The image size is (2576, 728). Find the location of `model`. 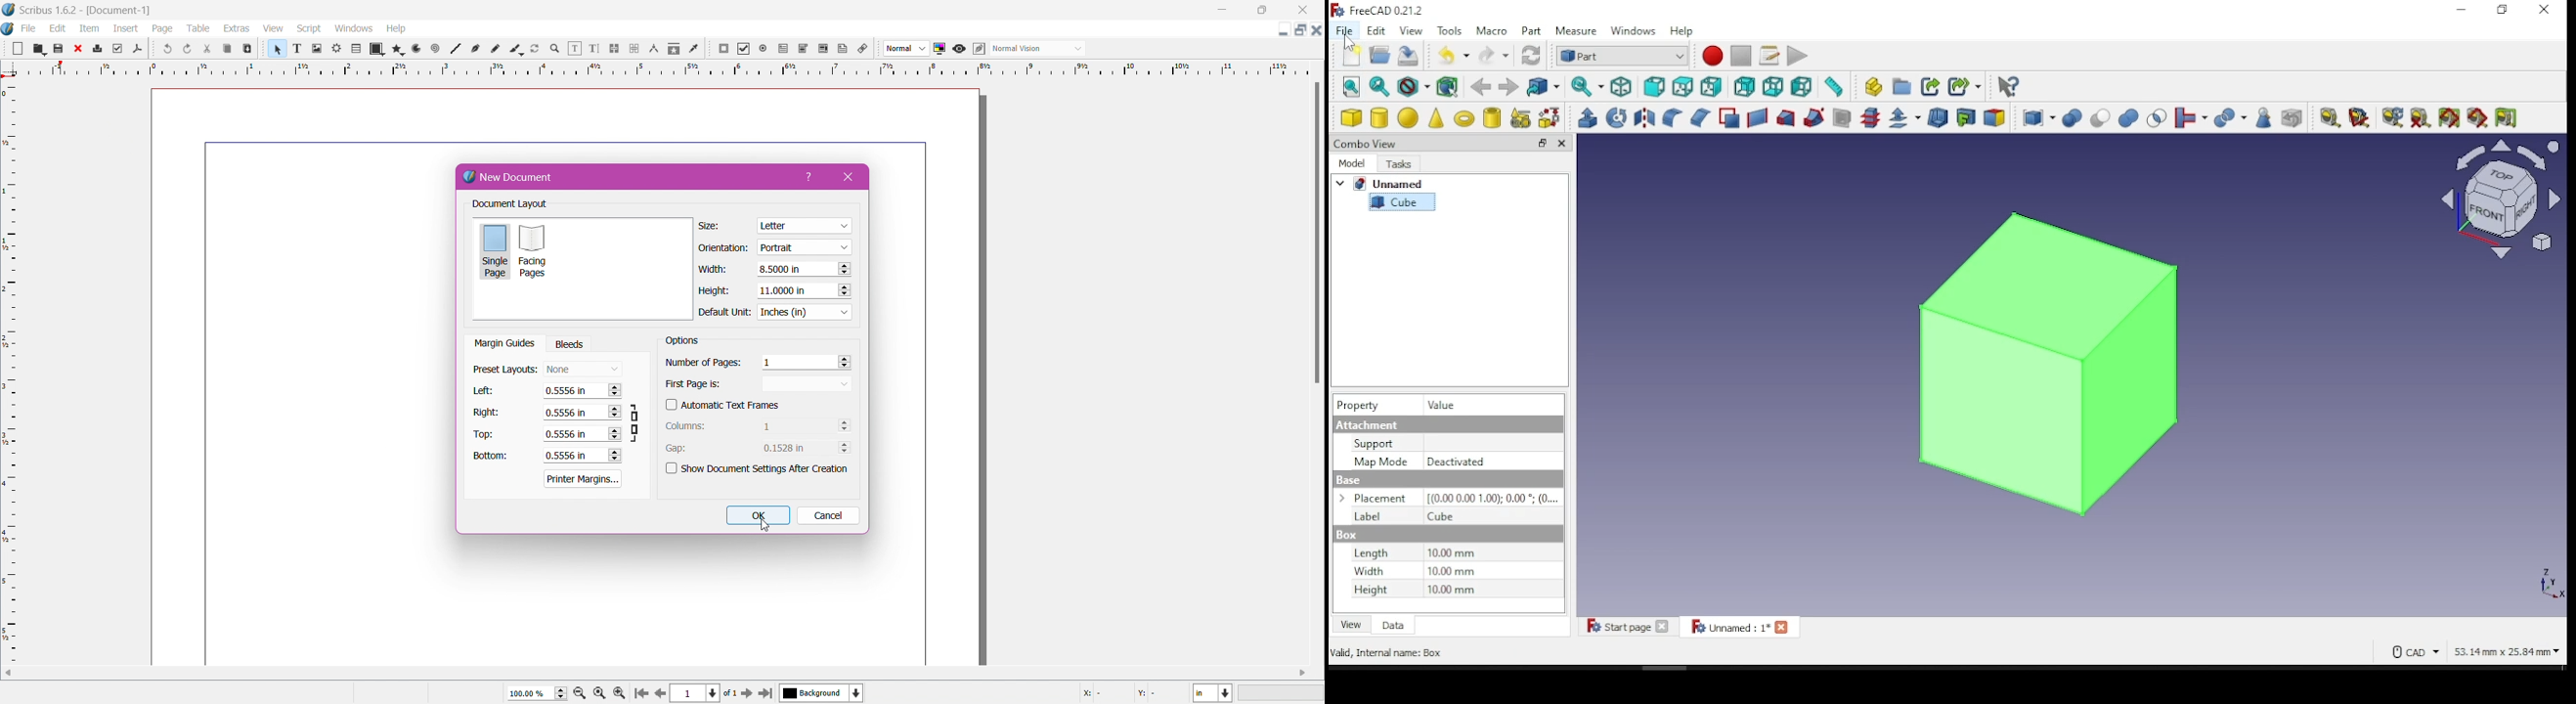

model is located at coordinates (1353, 163).